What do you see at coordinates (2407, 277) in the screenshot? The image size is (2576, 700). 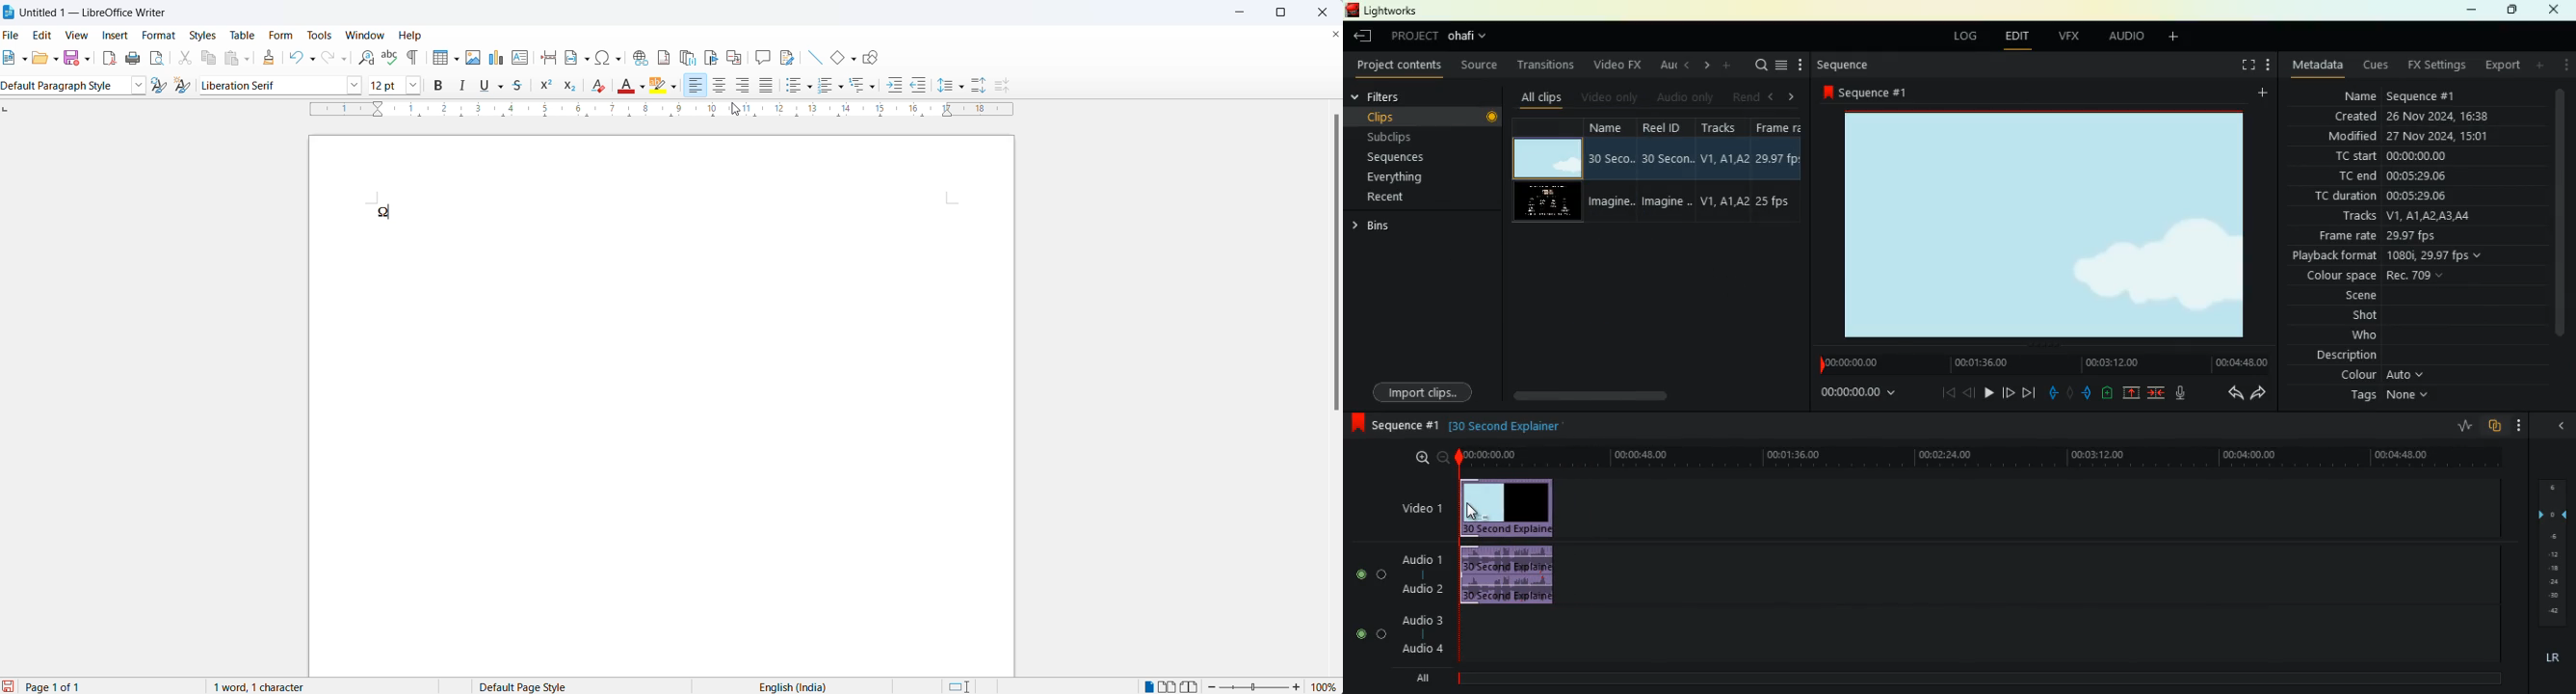 I see `colour space Rec 709` at bounding box center [2407, 277].